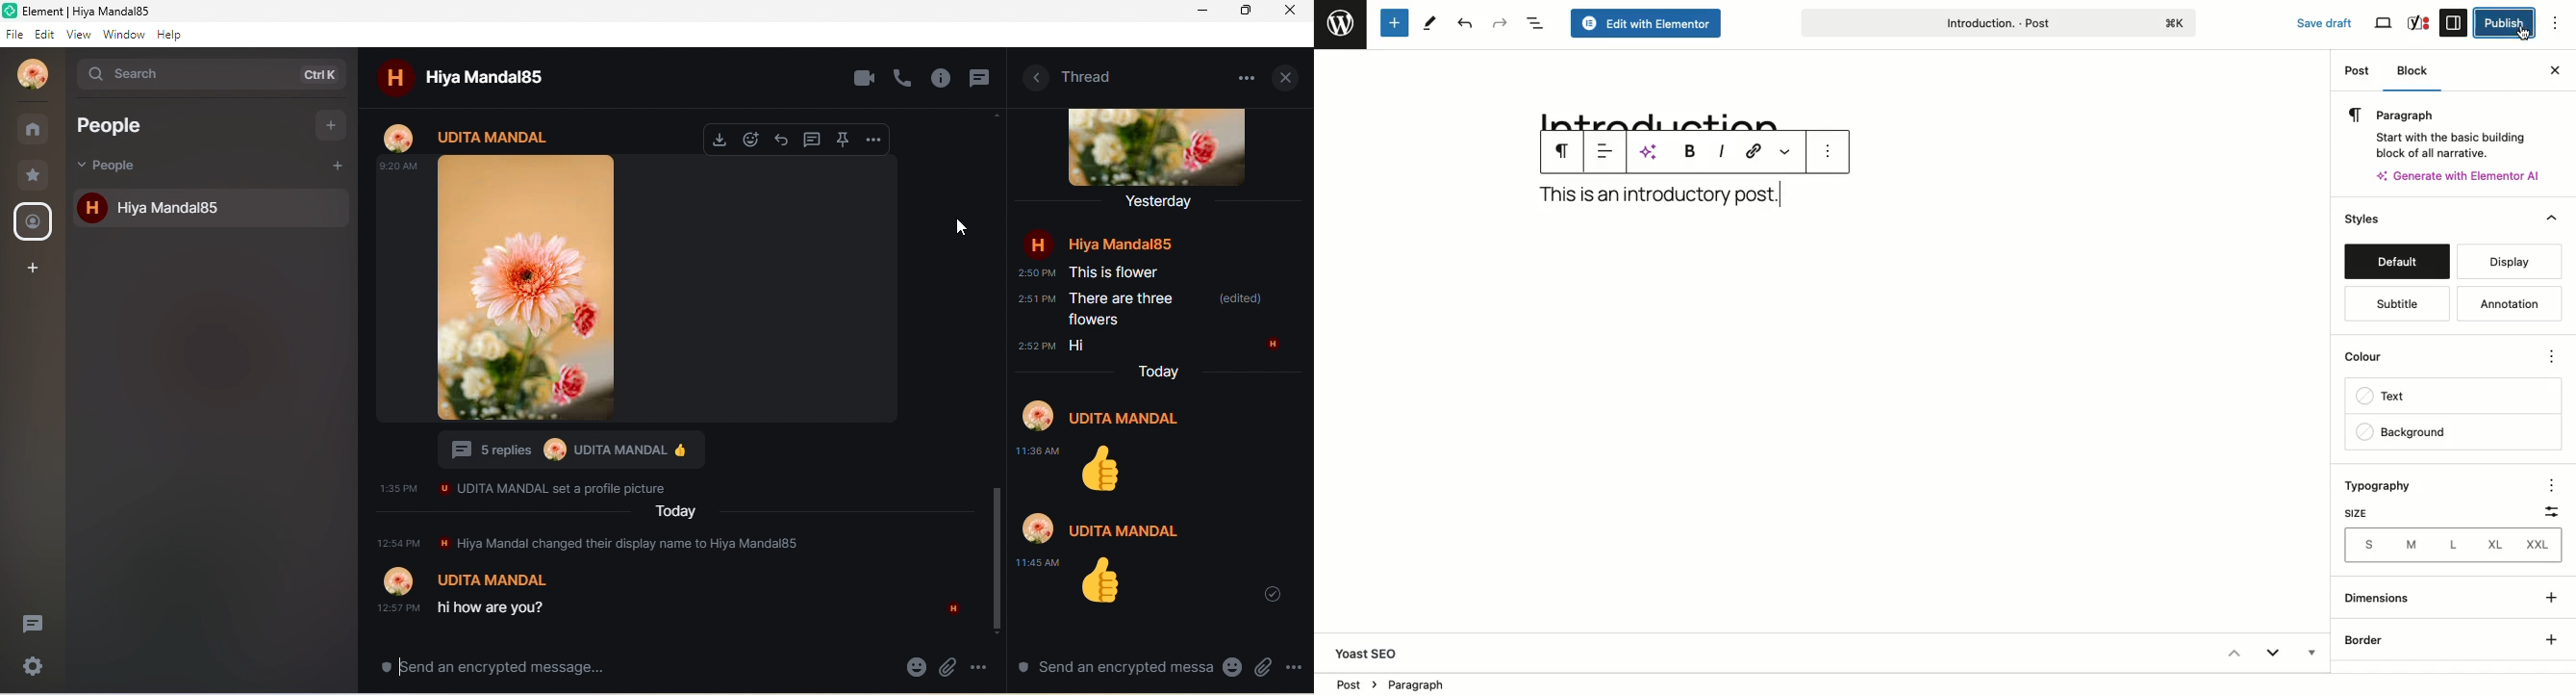 The image size is (2576, 700). What do you see at coordinates (34, 75) in the screenshot?
I see `profile photo` at bounding box center [34, 75].